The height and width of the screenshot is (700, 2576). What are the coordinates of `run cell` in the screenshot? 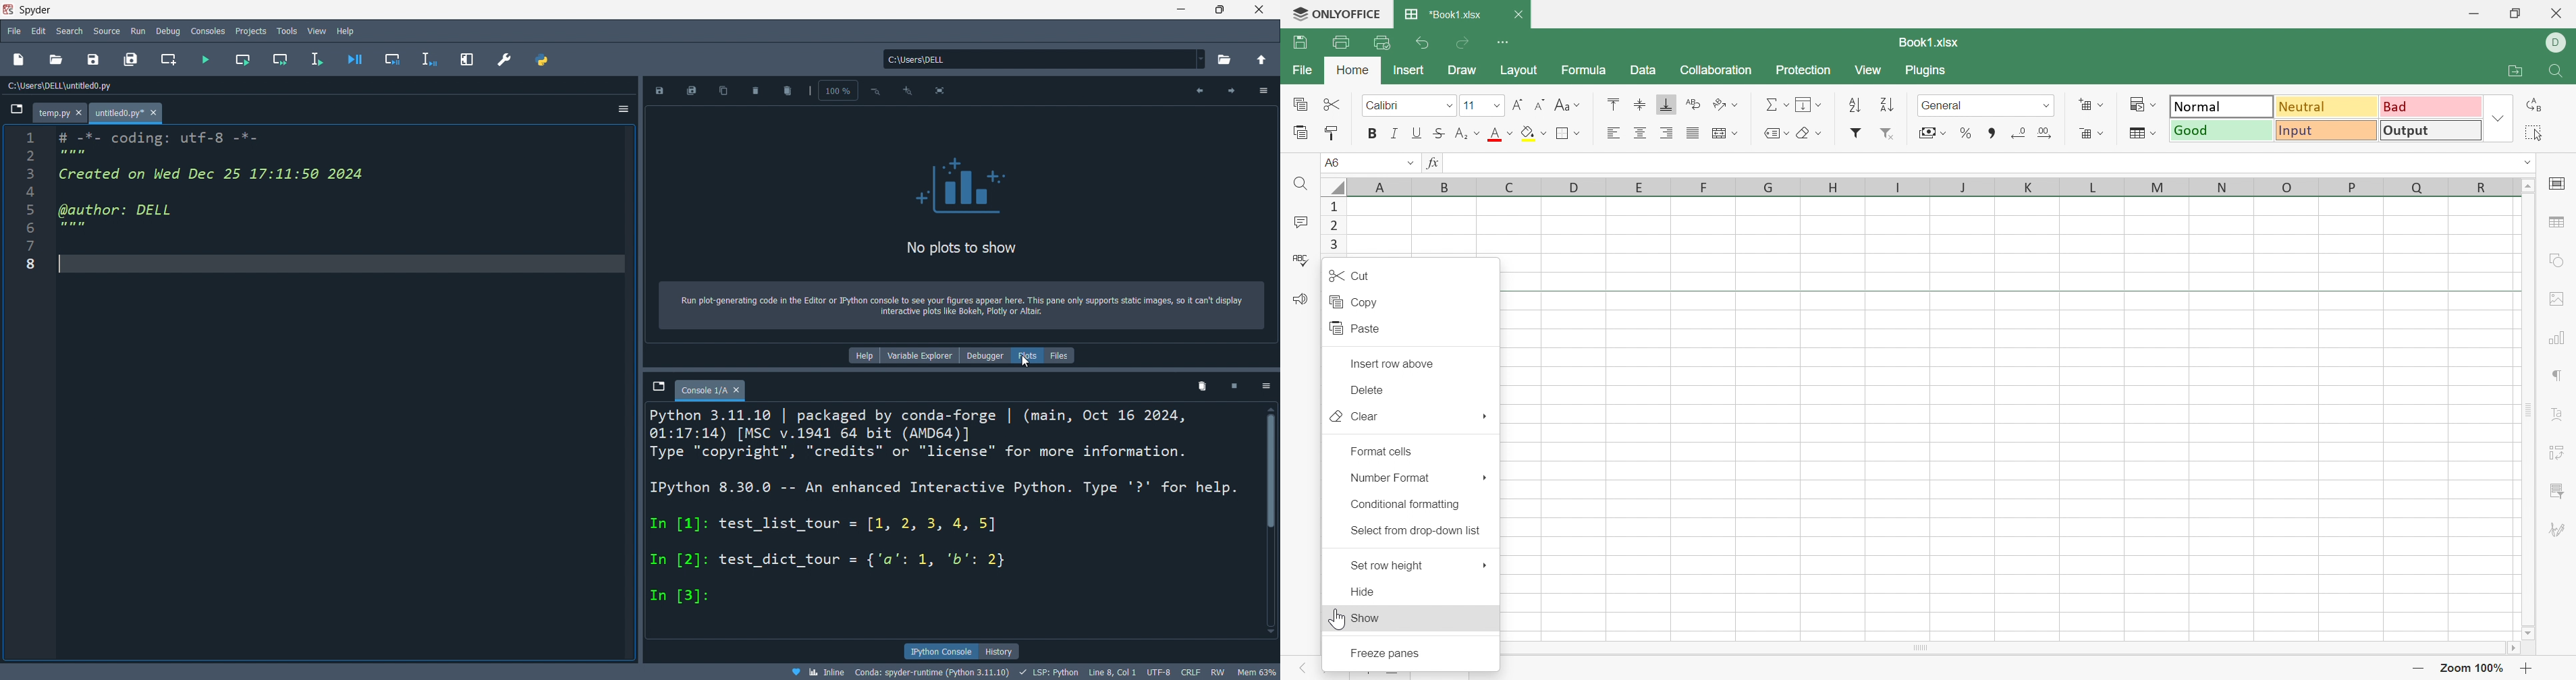 It's located at (239, 59).